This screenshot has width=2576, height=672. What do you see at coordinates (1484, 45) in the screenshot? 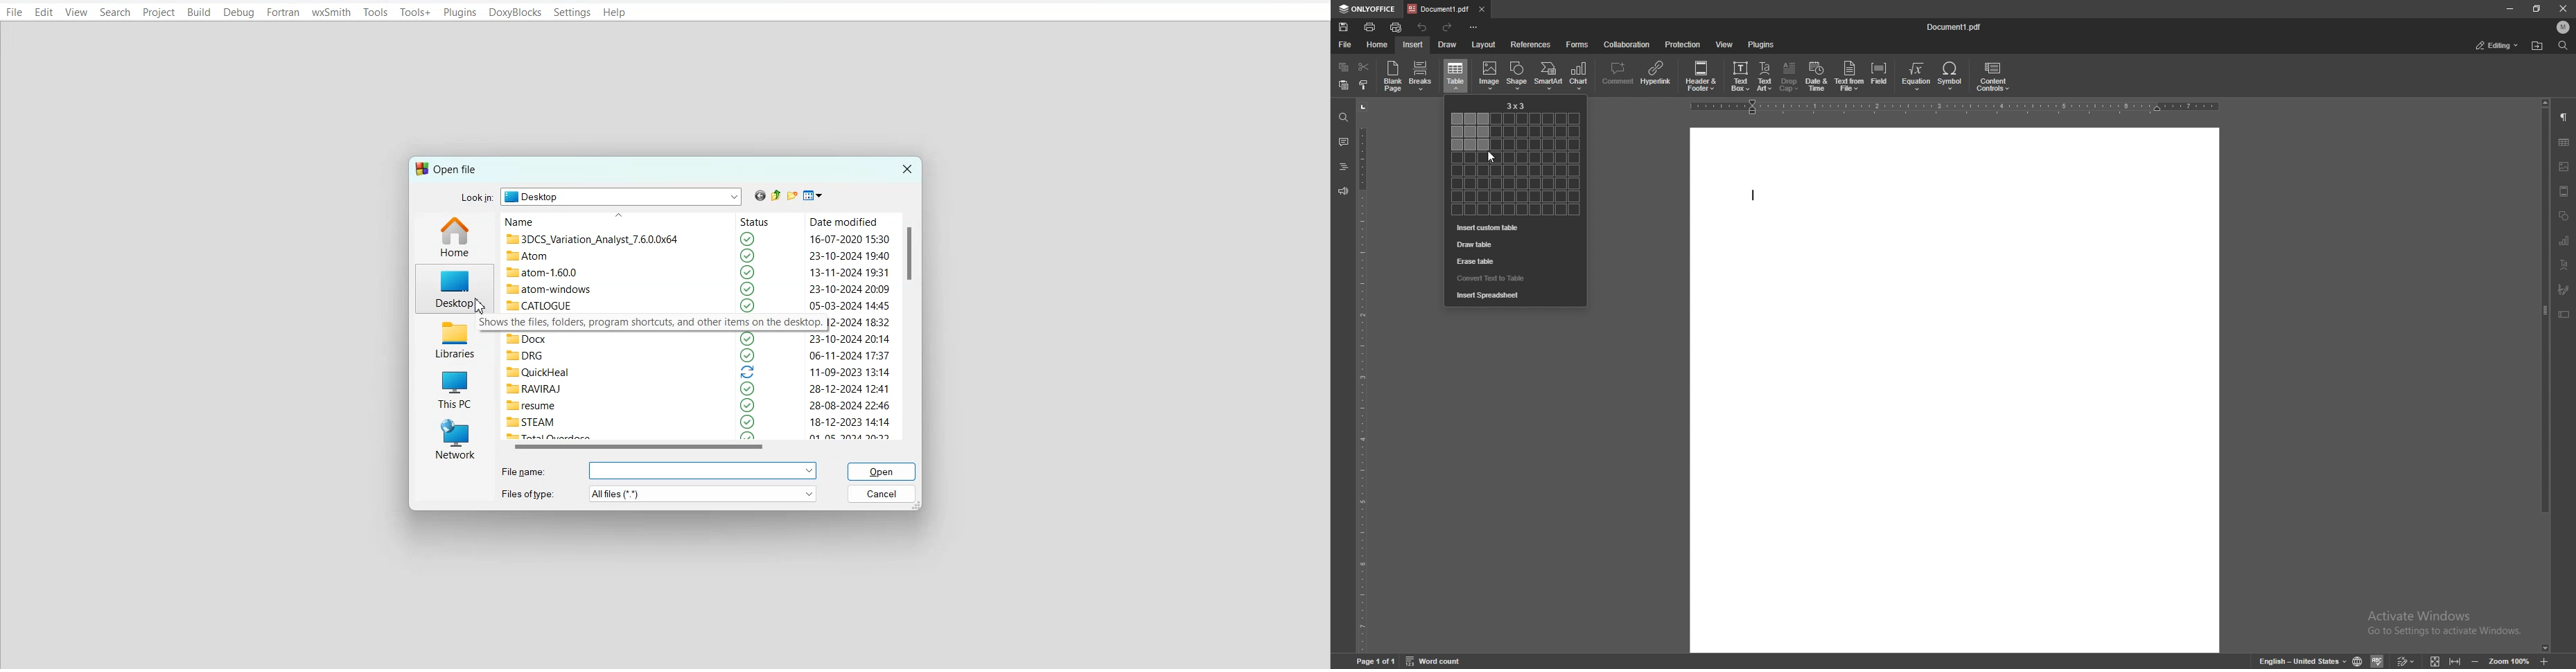
I see `layout` at bounding box center [1484, 45].